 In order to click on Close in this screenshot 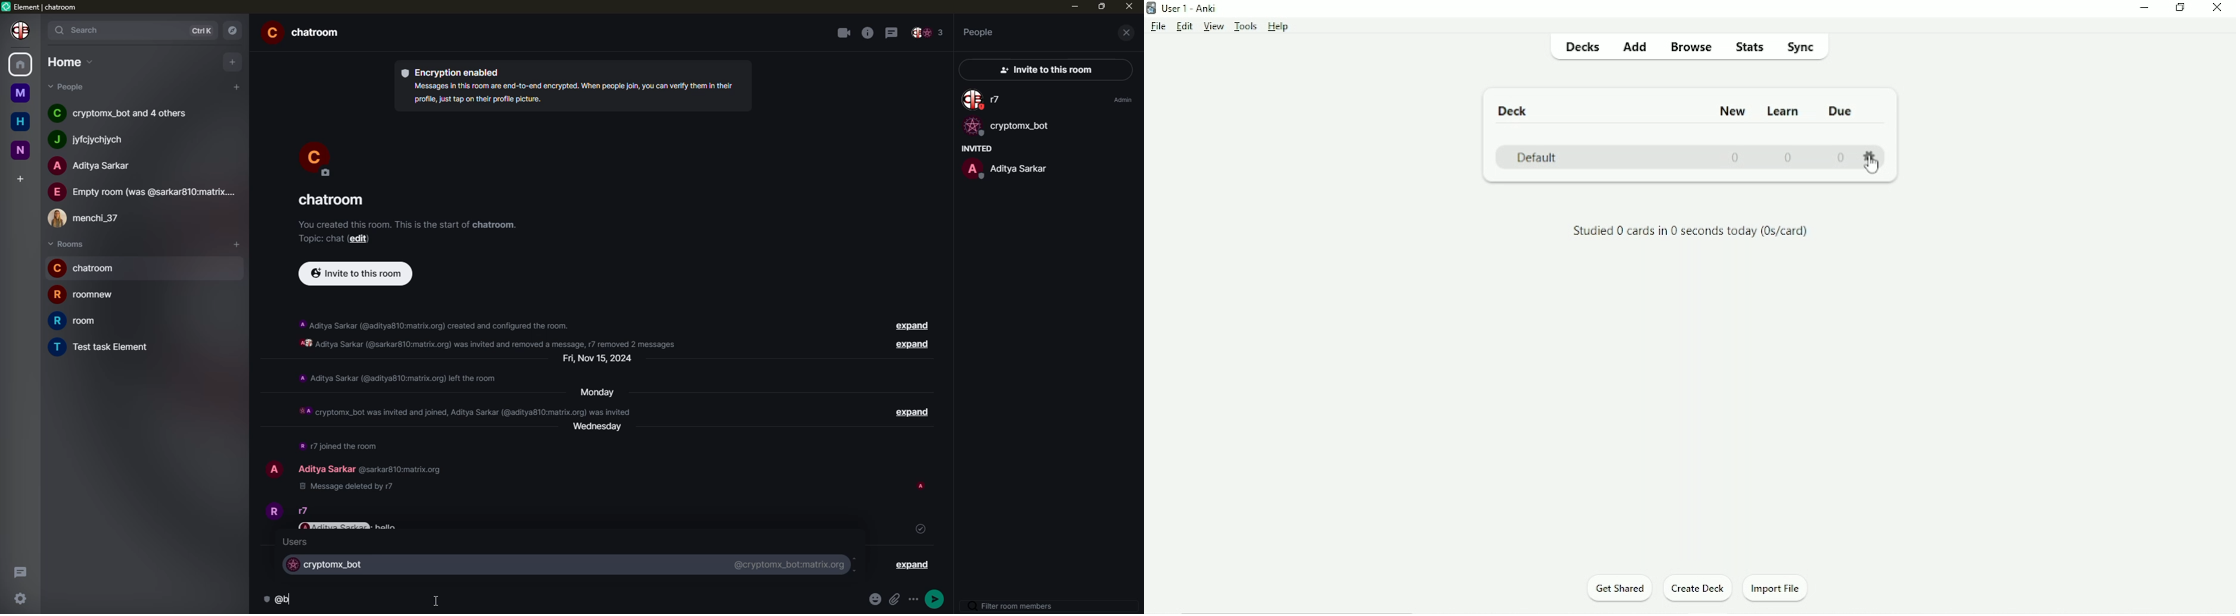, I will do `click(2218, 8)`.